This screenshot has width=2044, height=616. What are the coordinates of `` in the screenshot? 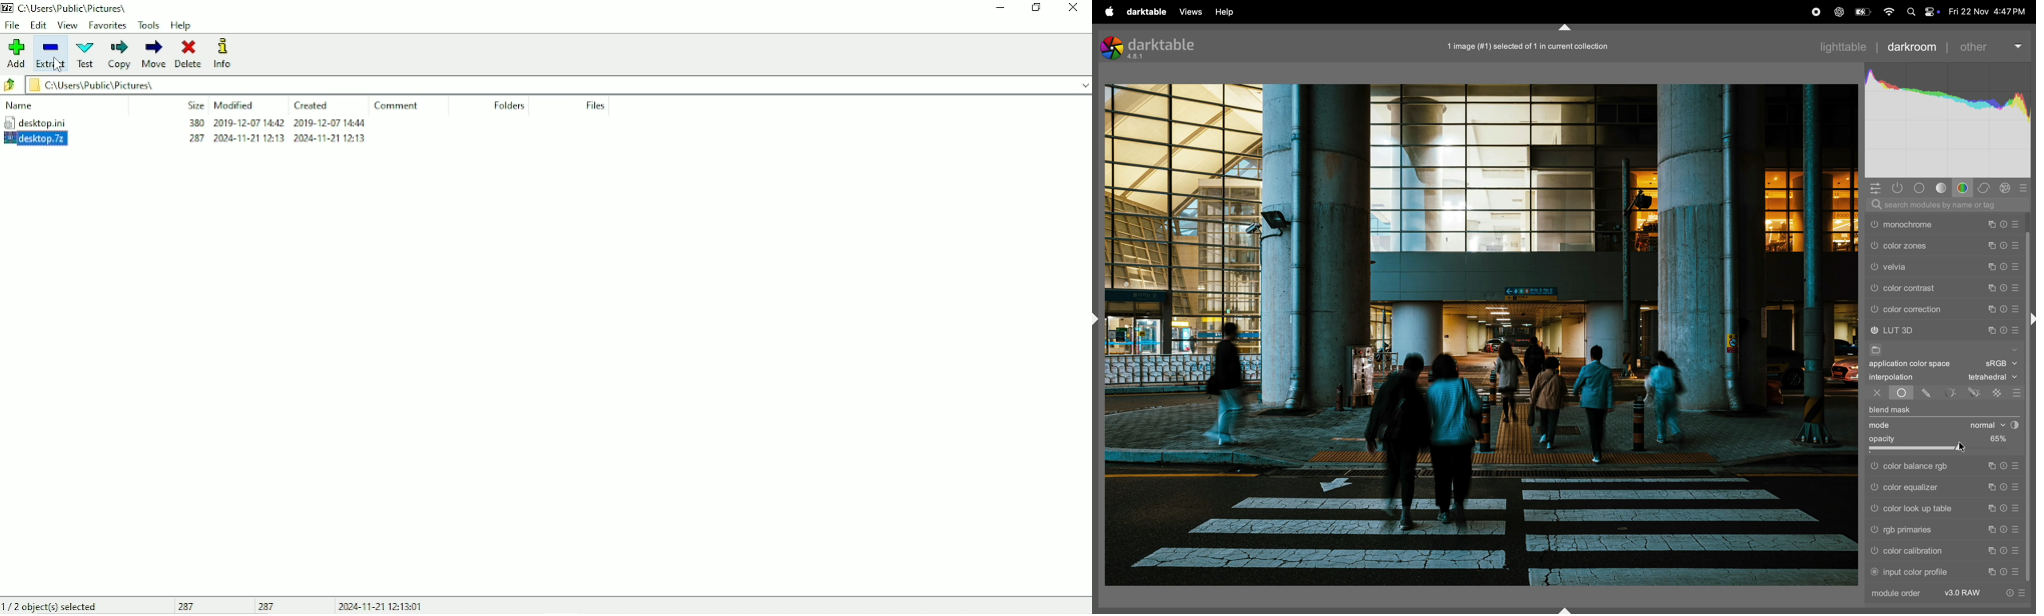 It's located at (1875, 509).